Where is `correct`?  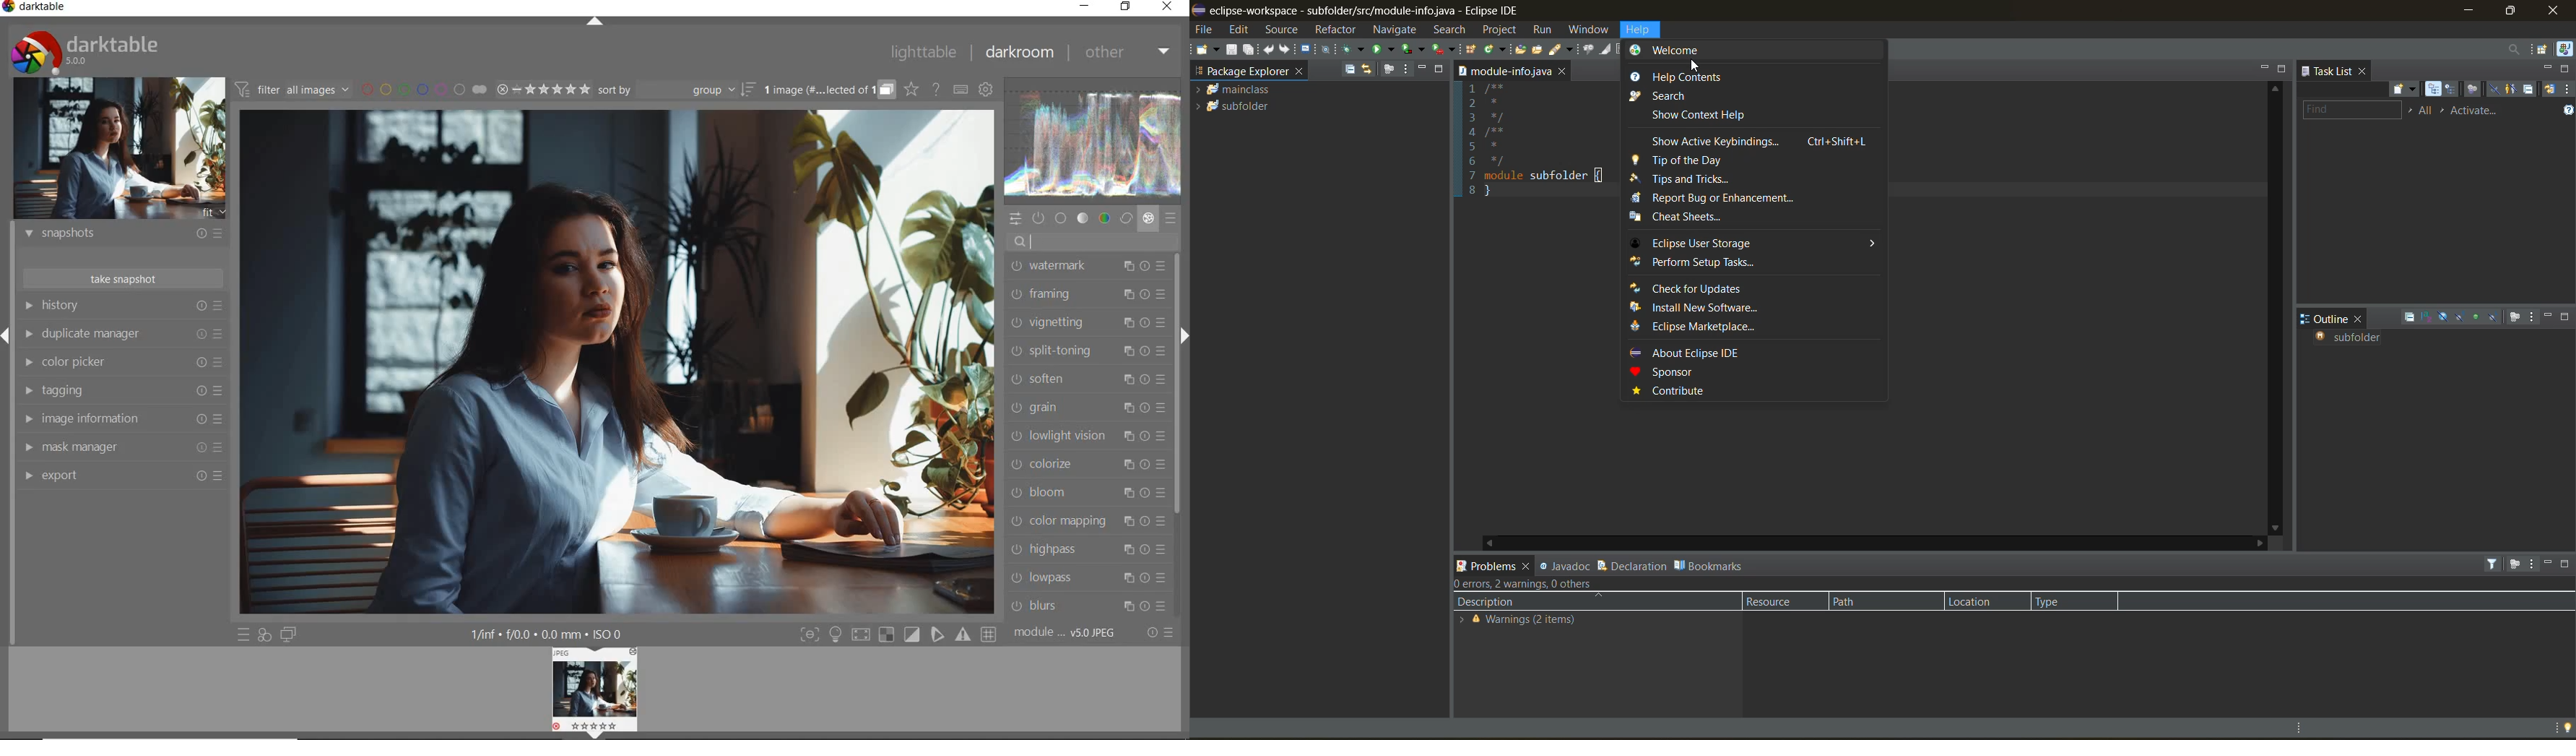
correct is located at coordinates (1126, 217).